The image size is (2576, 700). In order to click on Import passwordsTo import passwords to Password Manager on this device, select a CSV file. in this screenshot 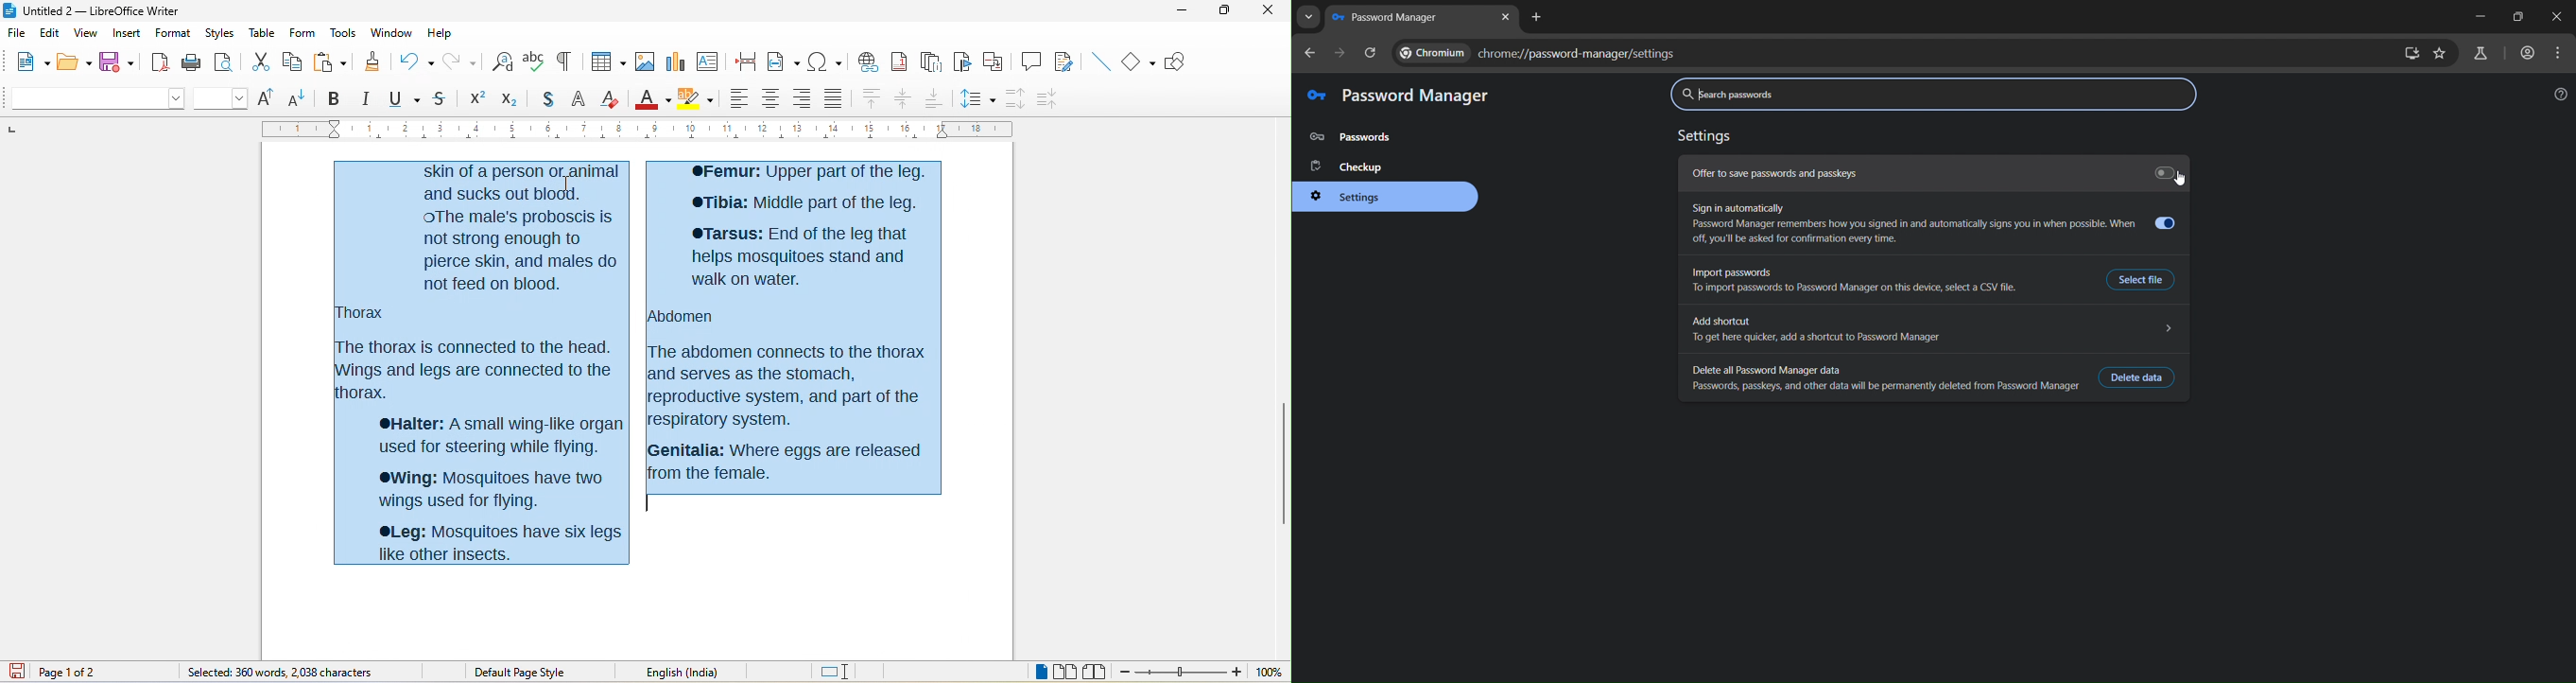, I will do `click(1864, 277)`.